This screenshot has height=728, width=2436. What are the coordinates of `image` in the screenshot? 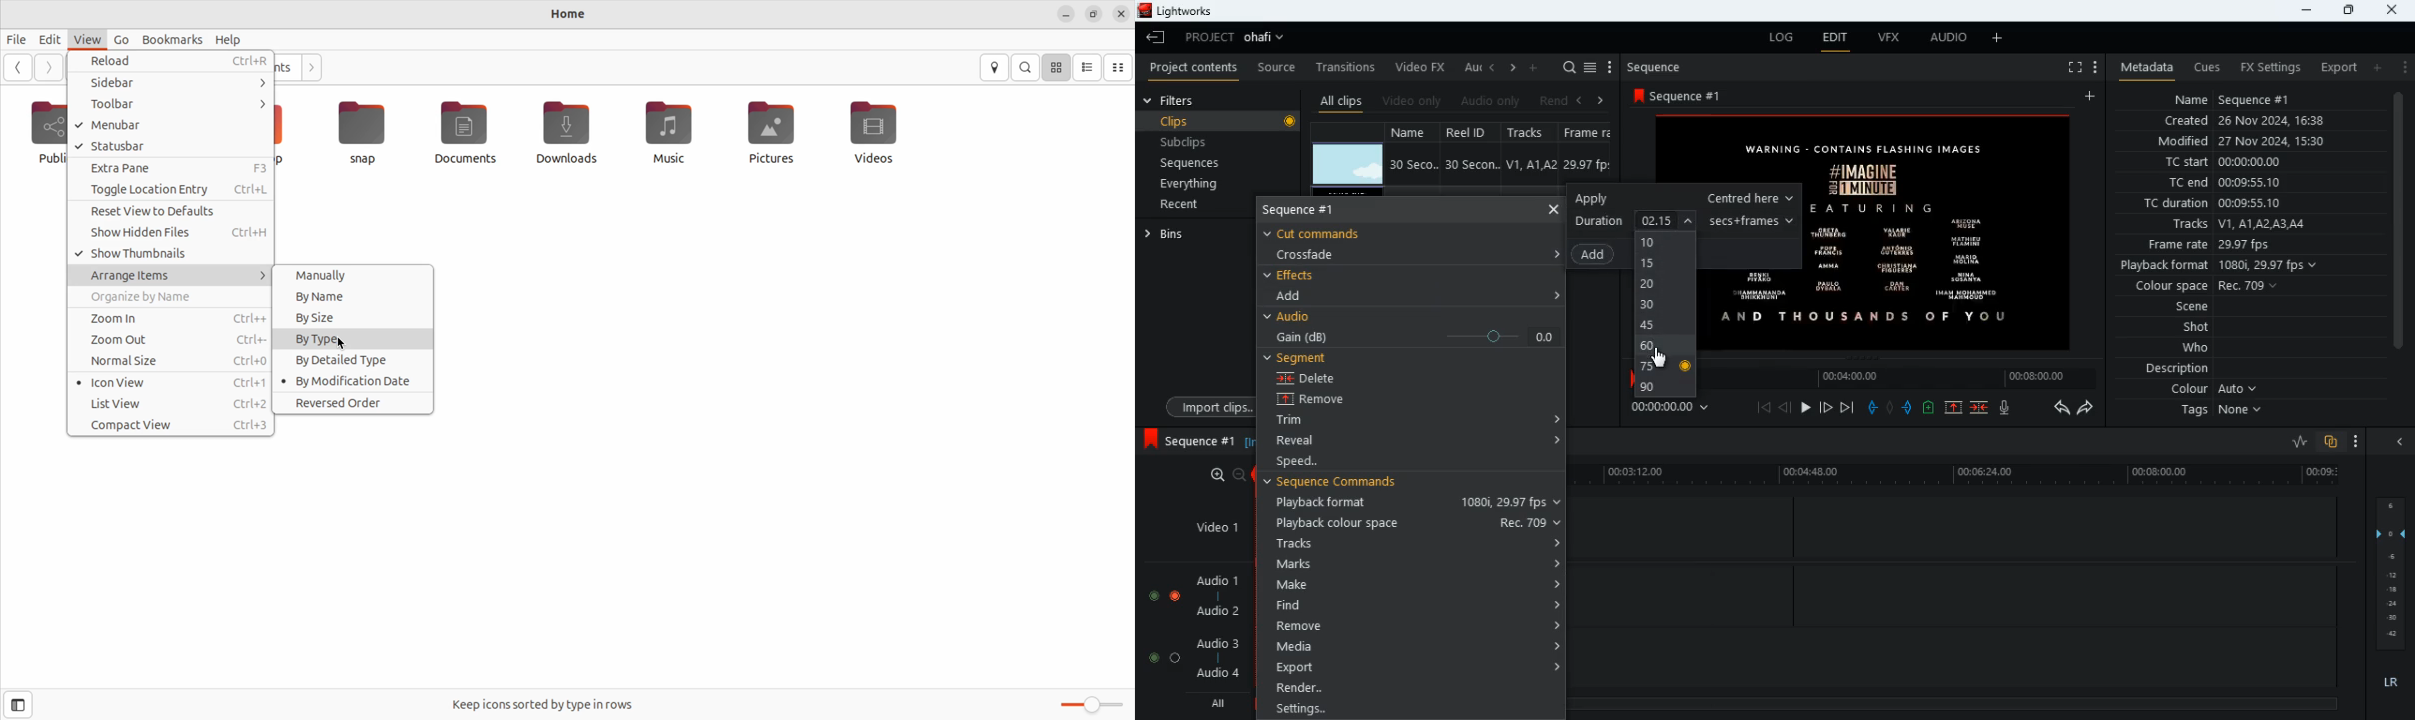 It's located at (1348, 165).